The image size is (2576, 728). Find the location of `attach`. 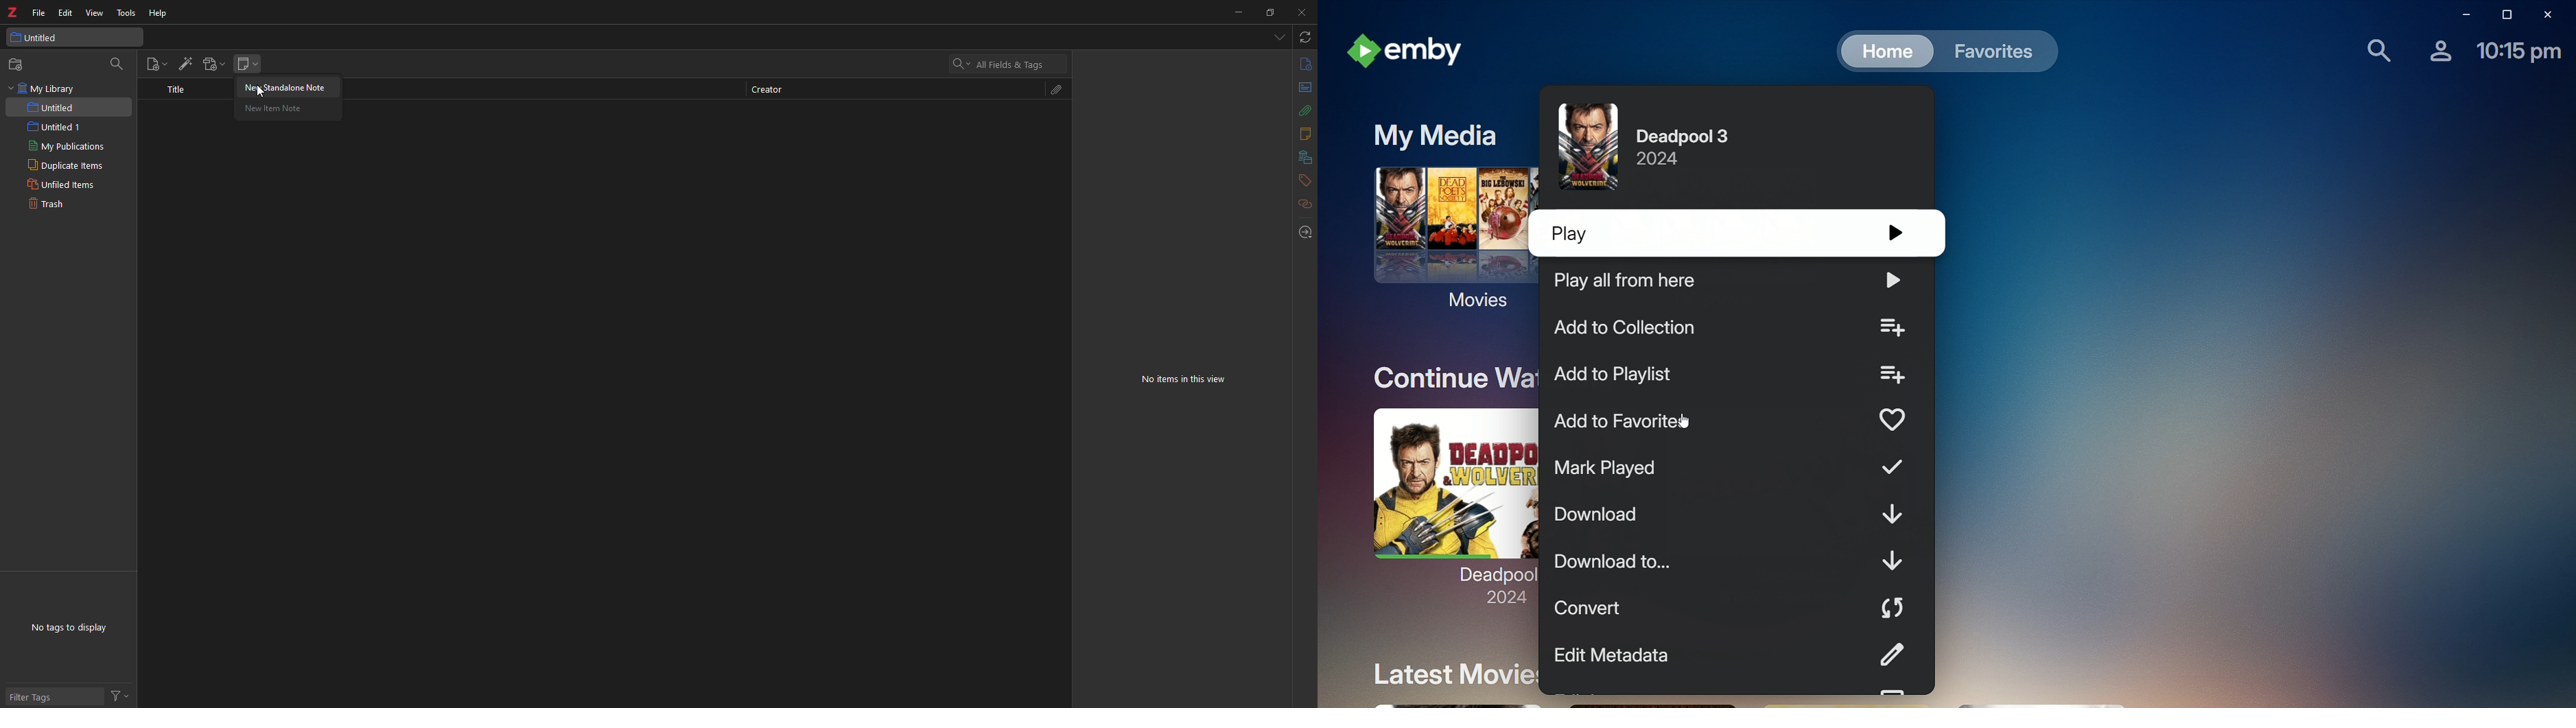

attach is located at coordinates (1057, 89).